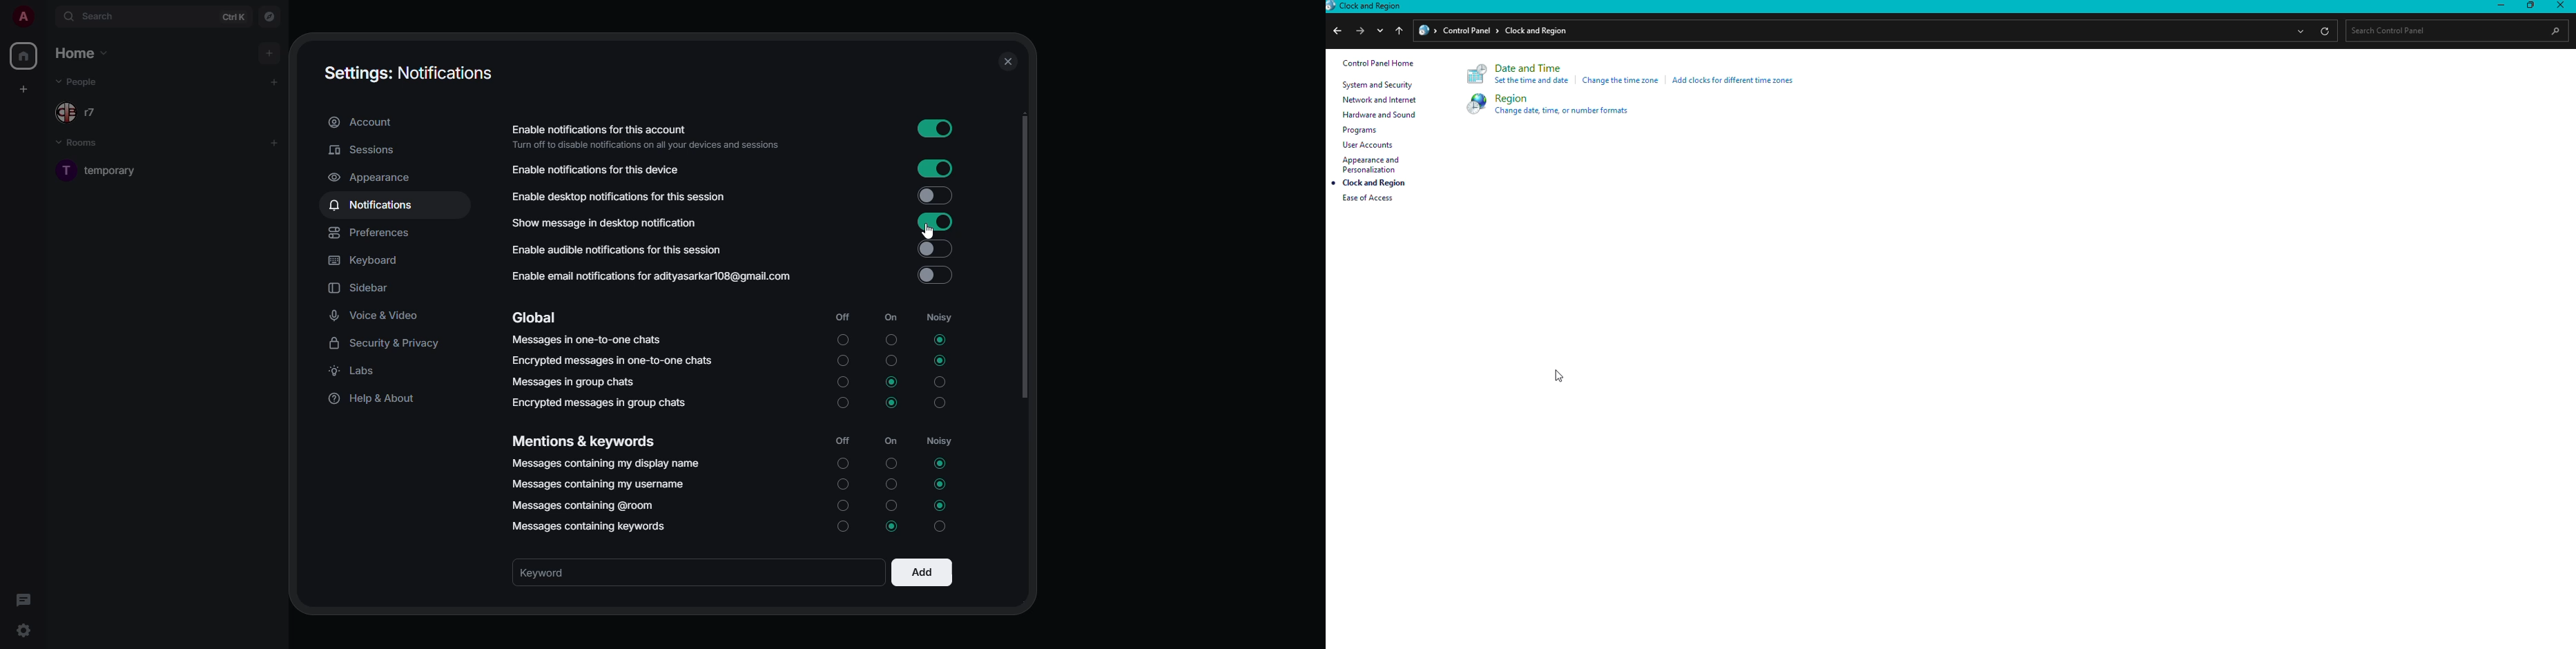 The width and height of the screenshot is (2576, 672). What do you see at coordinates (615, 361) in the screenshot?
I see `encrypted messages in one on one chats` at bounding box center [615, 361].